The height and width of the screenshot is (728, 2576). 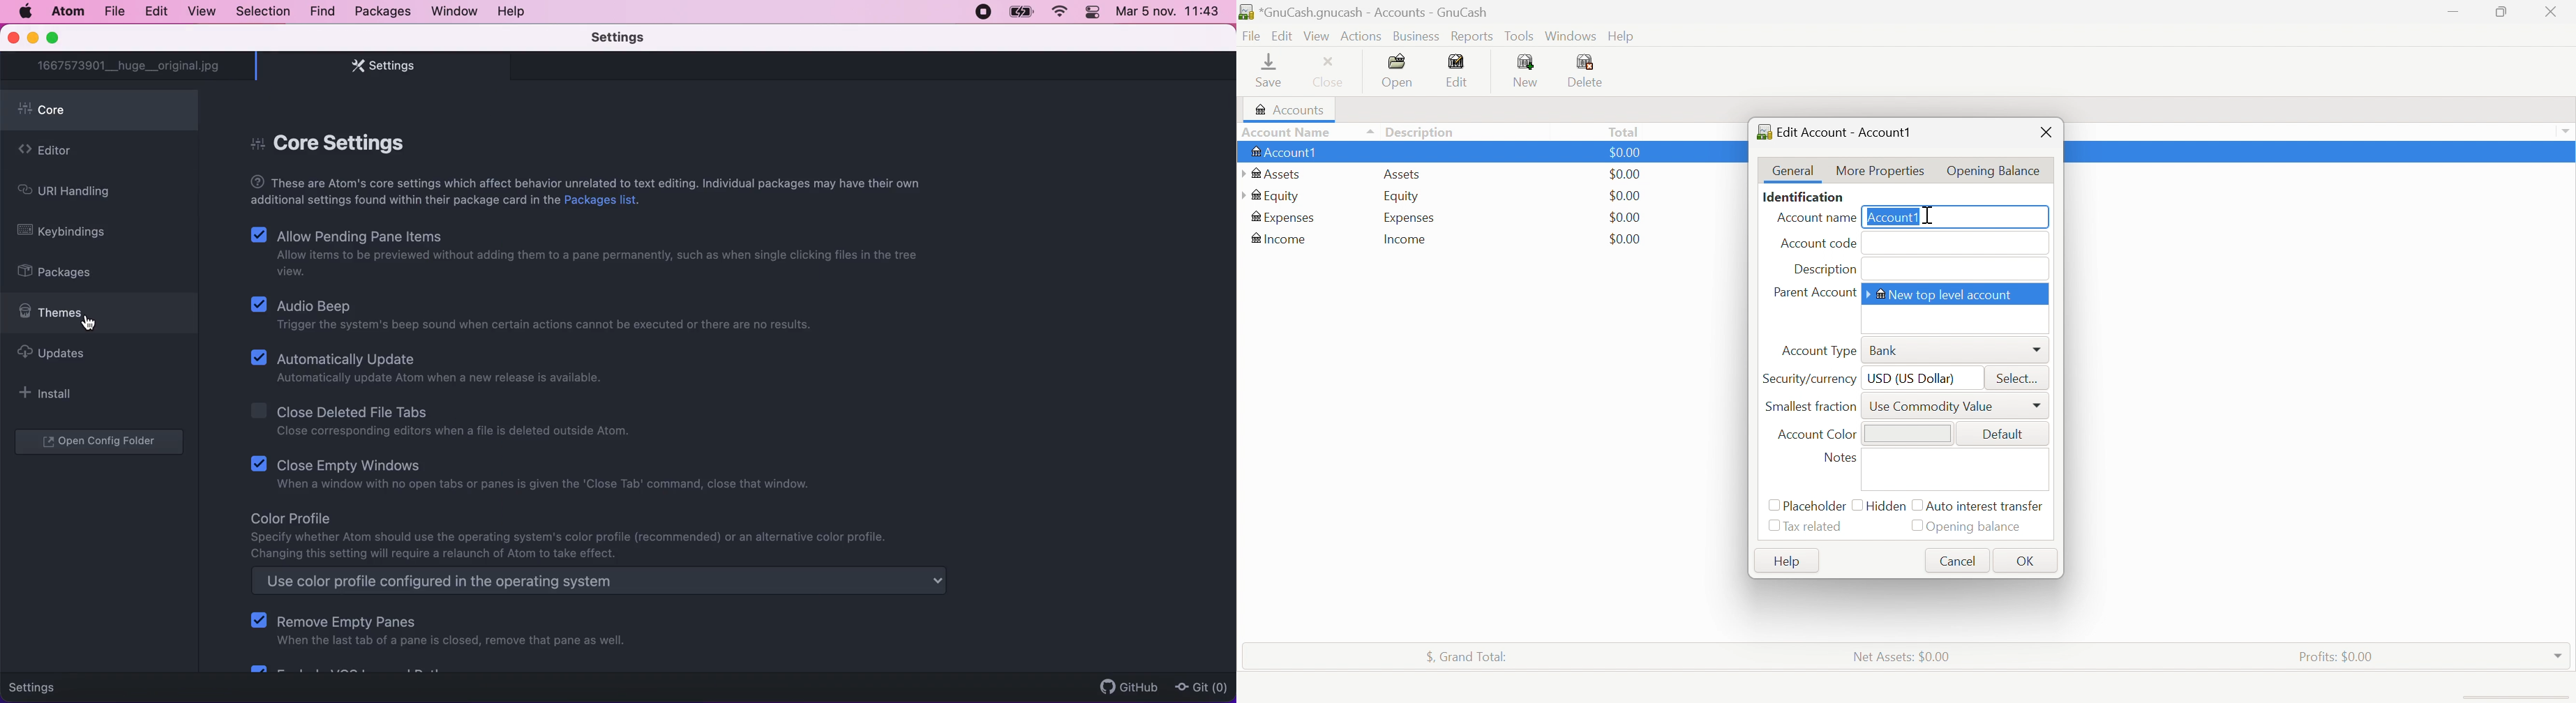 I want to click on panel control, so click(x=1092, y=13).